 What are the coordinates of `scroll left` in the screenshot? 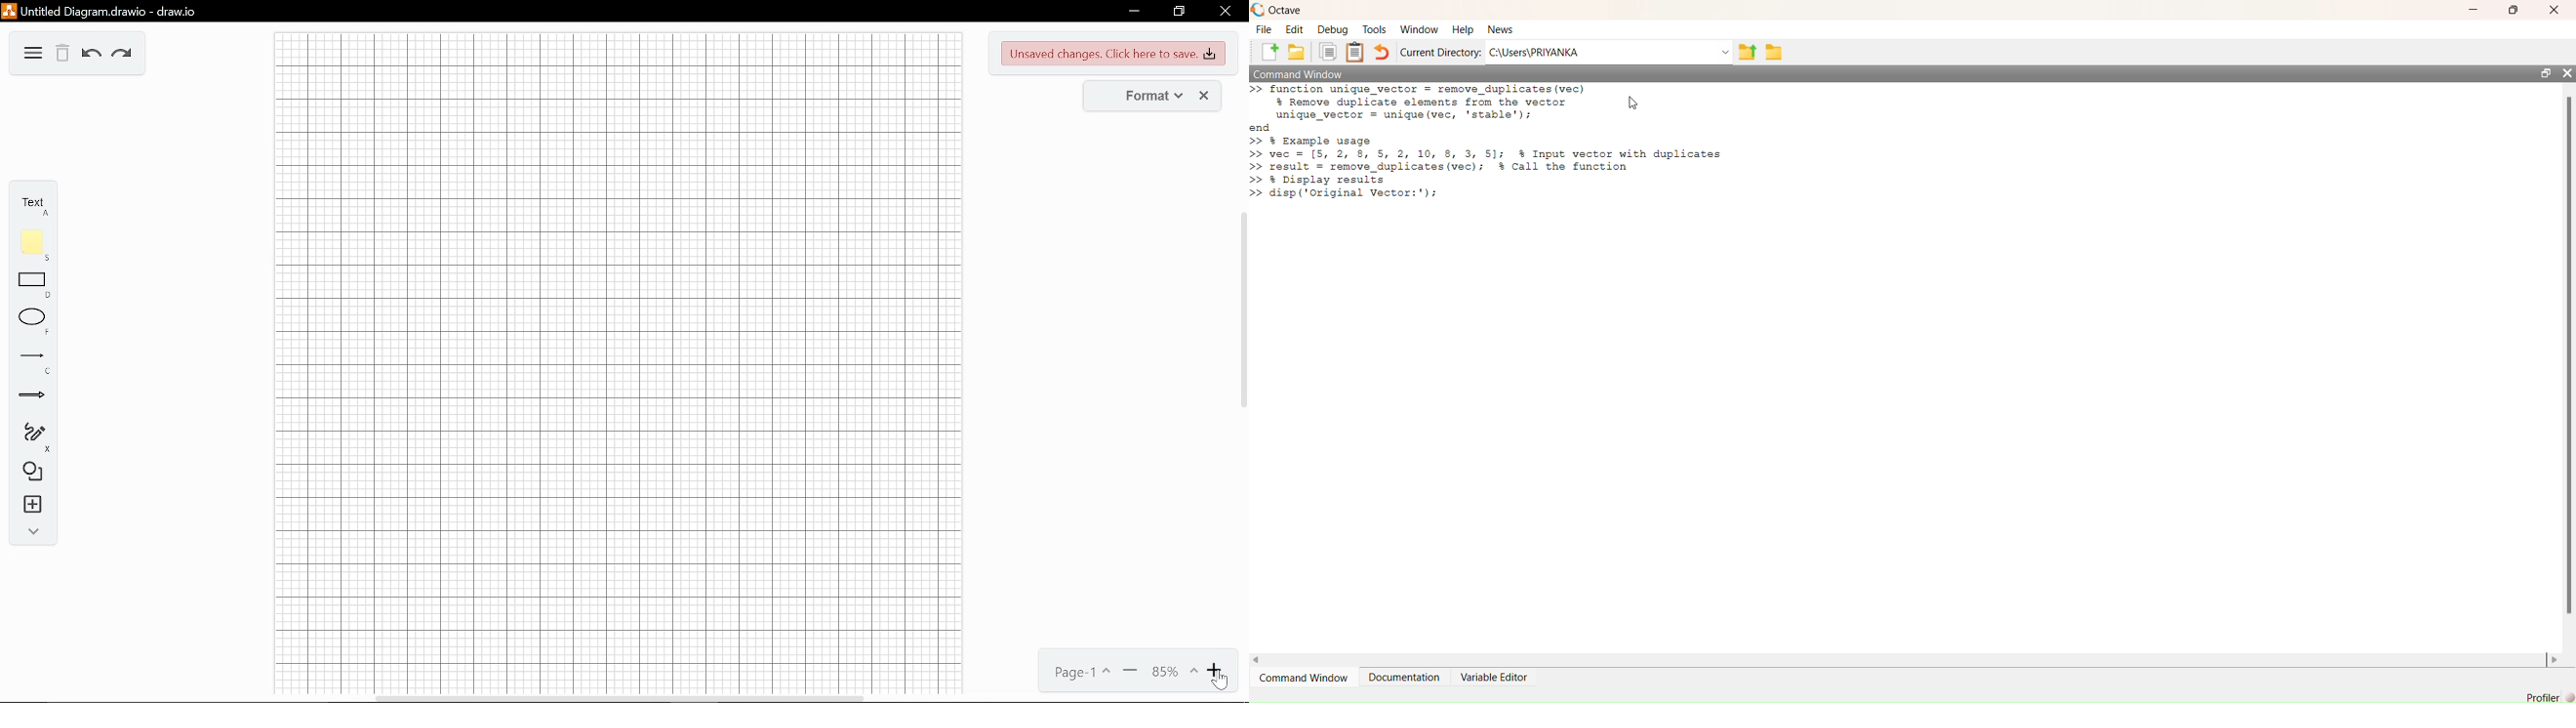 It's located at (1257, 661).